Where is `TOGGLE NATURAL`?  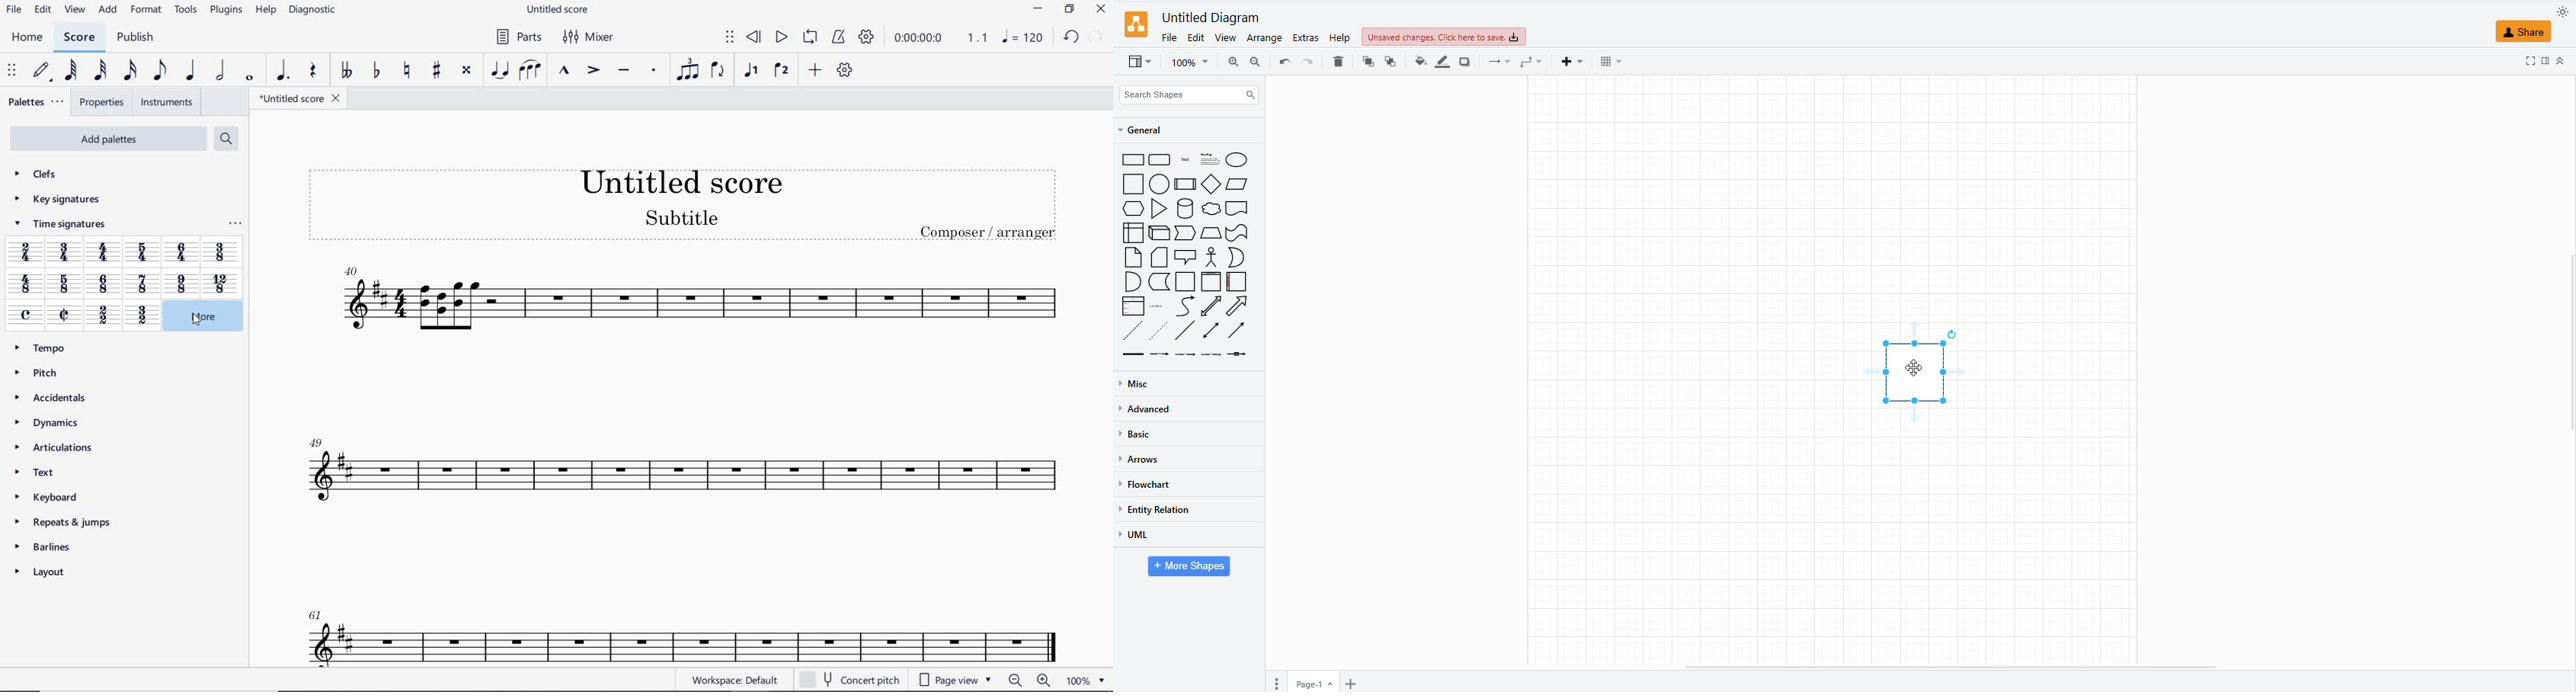
TOGGLE NATURAL is located at coordinates (409, 71).